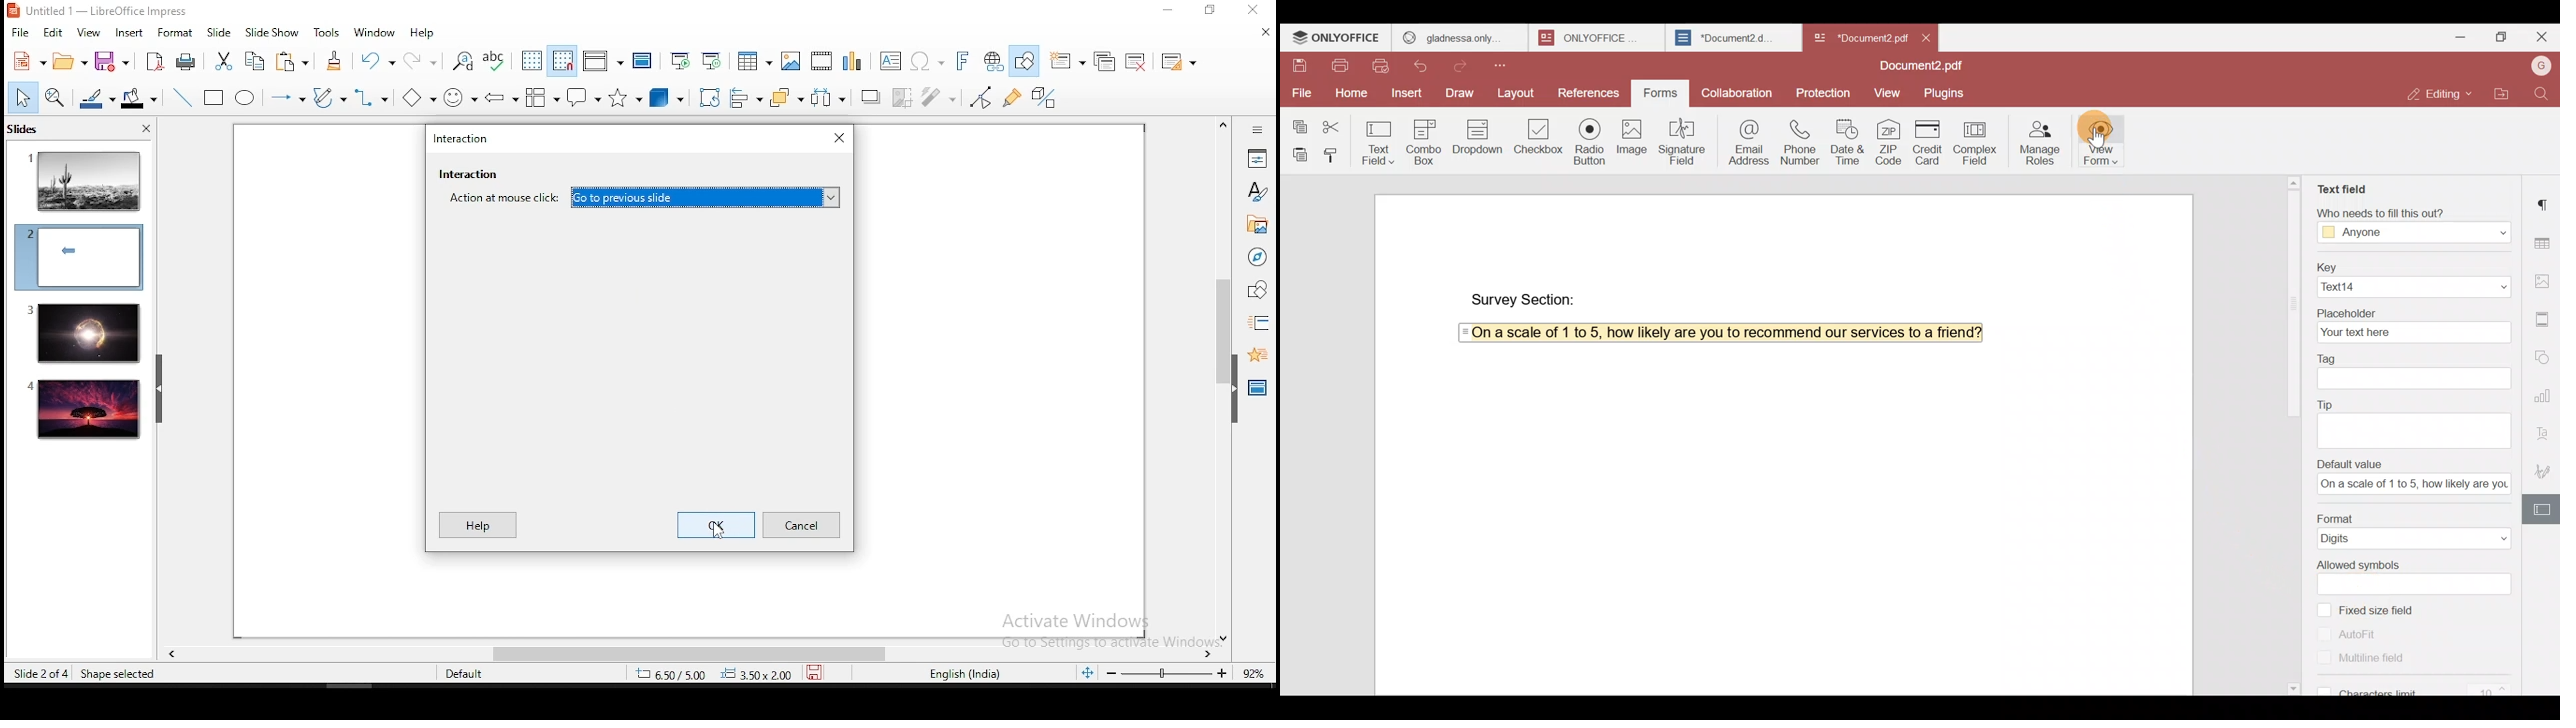 Image resolution: width=2576 pixels, height=728 pixels. I want to click on display views, so click(602, 61).